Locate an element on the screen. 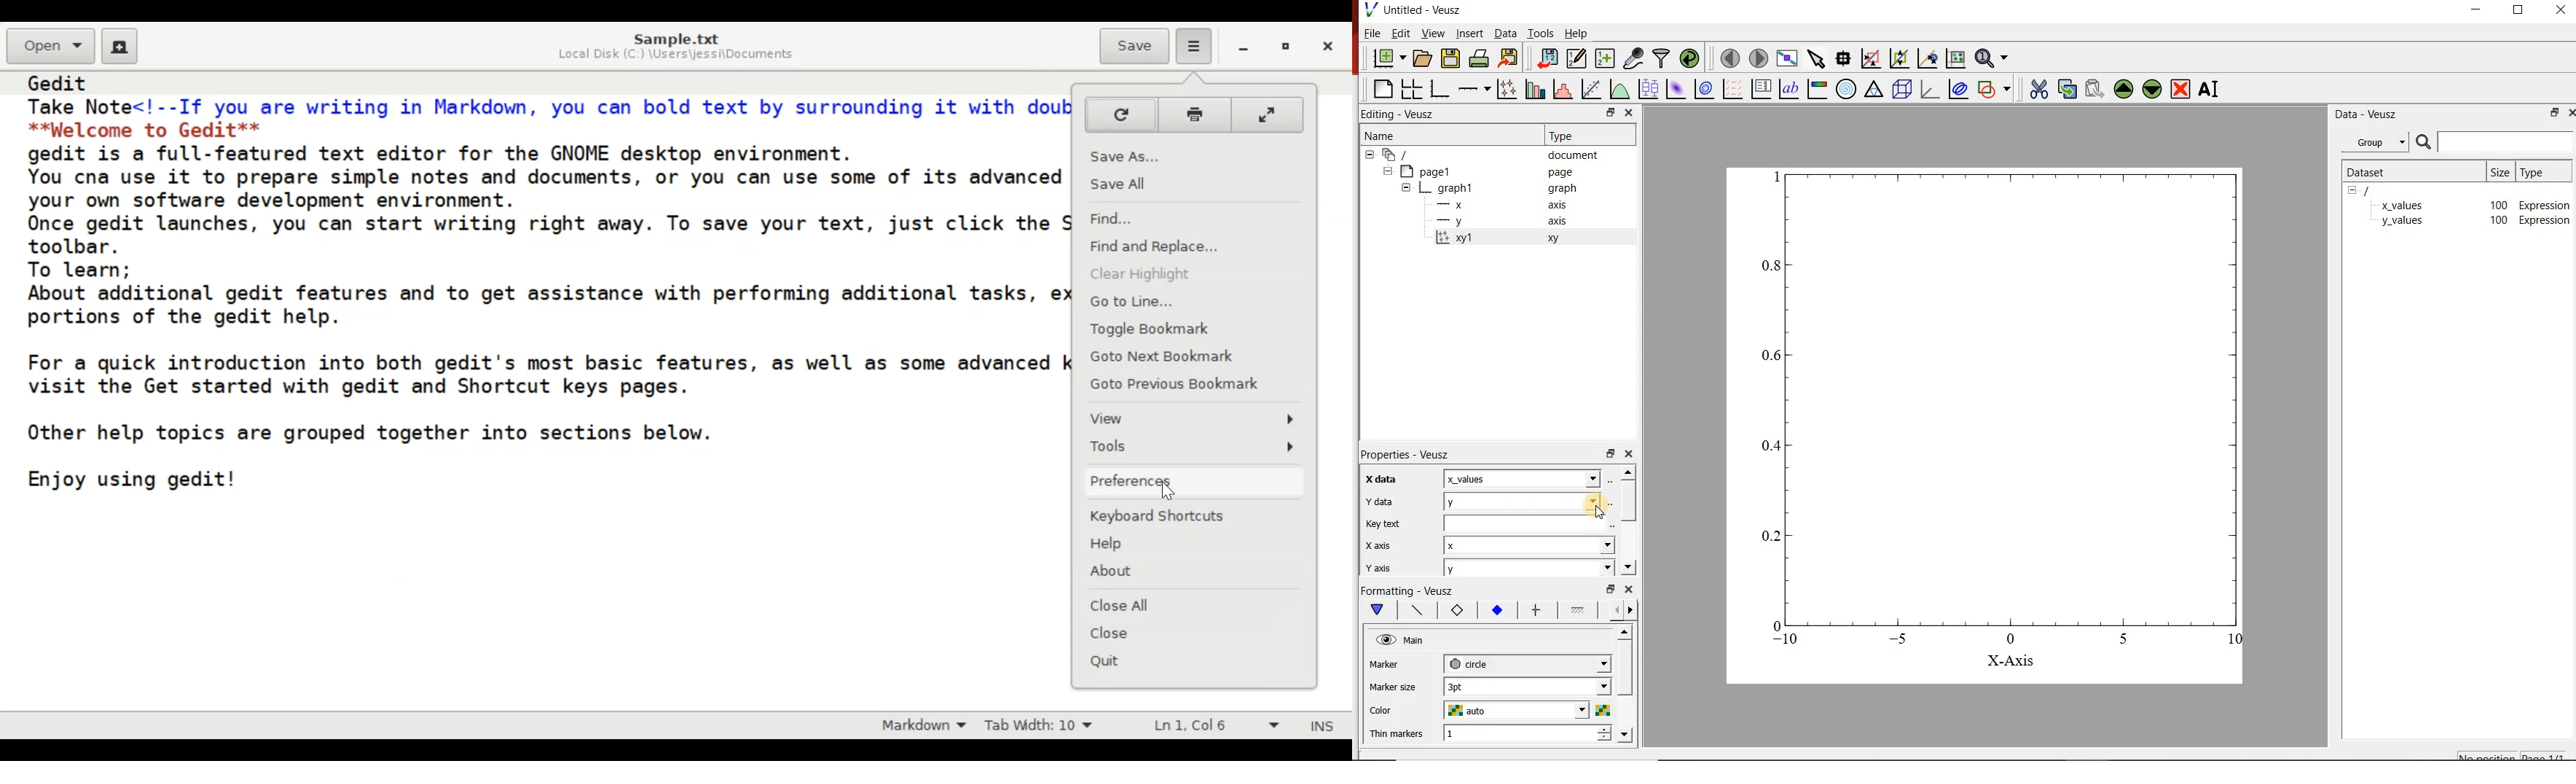 The width and height of the screenshot is (2576, 784). Marker size is located at coordinates (1391, 688).